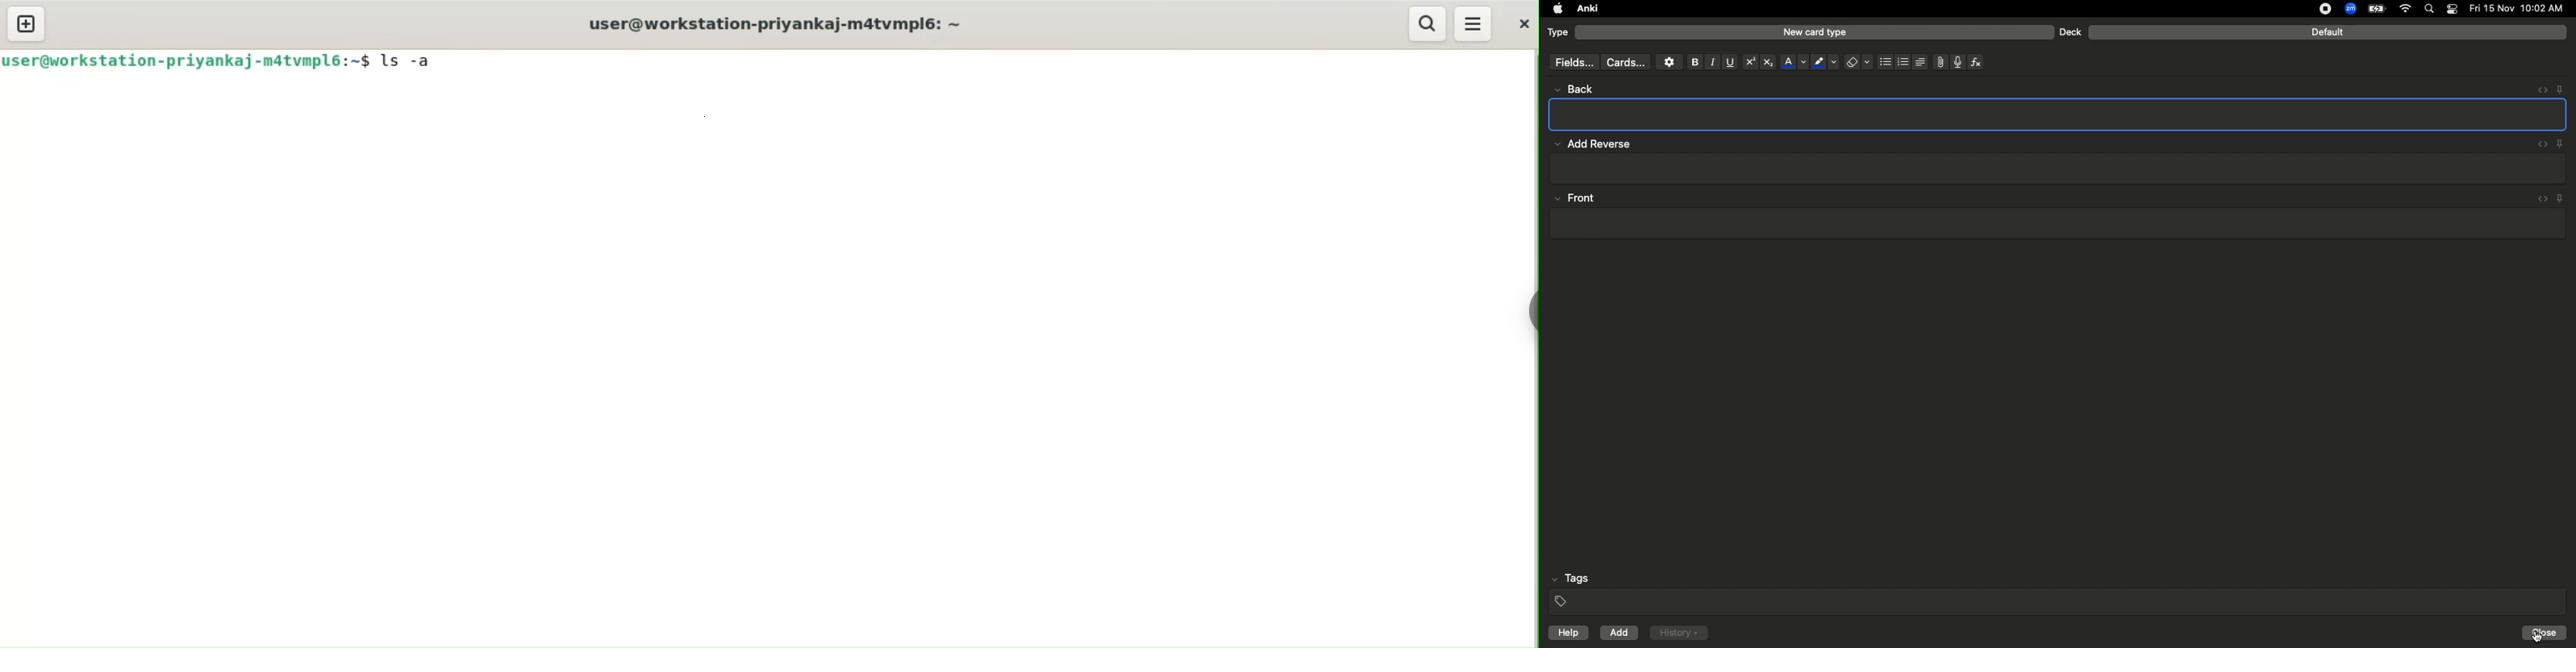 The image size is (2576, 672). I want to click on Voice recorder, so click(1957, 60).